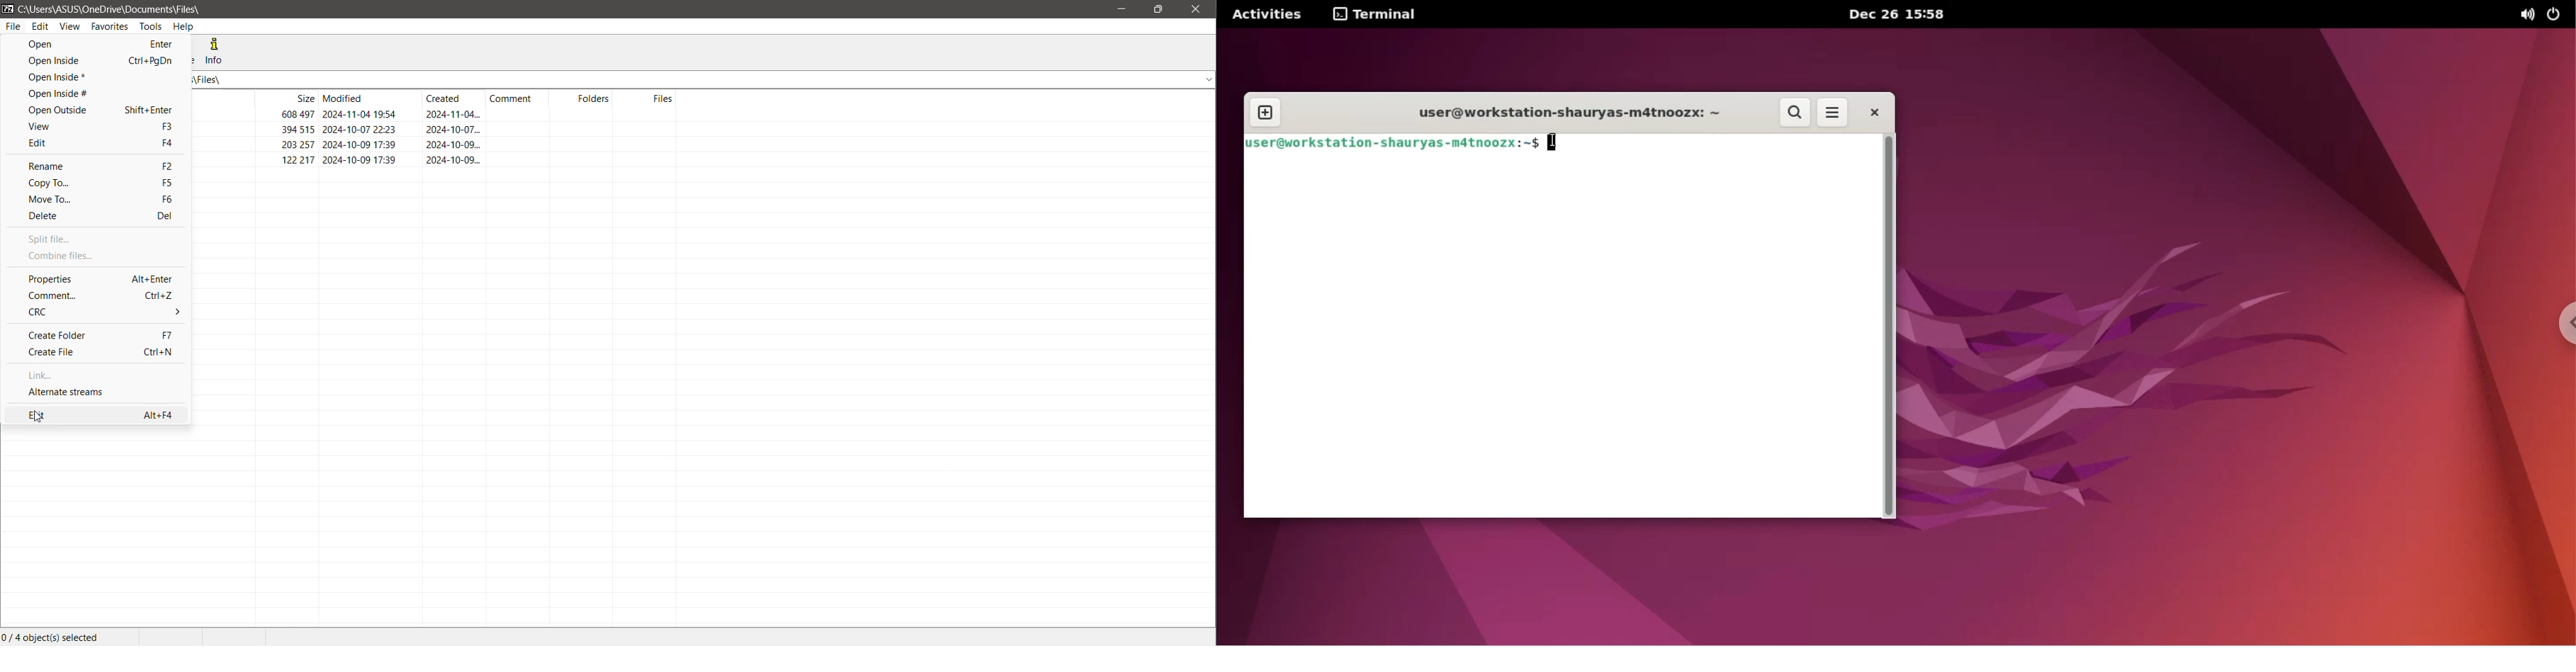 The width and height of the screenshot is (2576, 672). What do you see at coordinates (186, 28) in the screenshot?
I see `Help` at bounding box center [186, 28].